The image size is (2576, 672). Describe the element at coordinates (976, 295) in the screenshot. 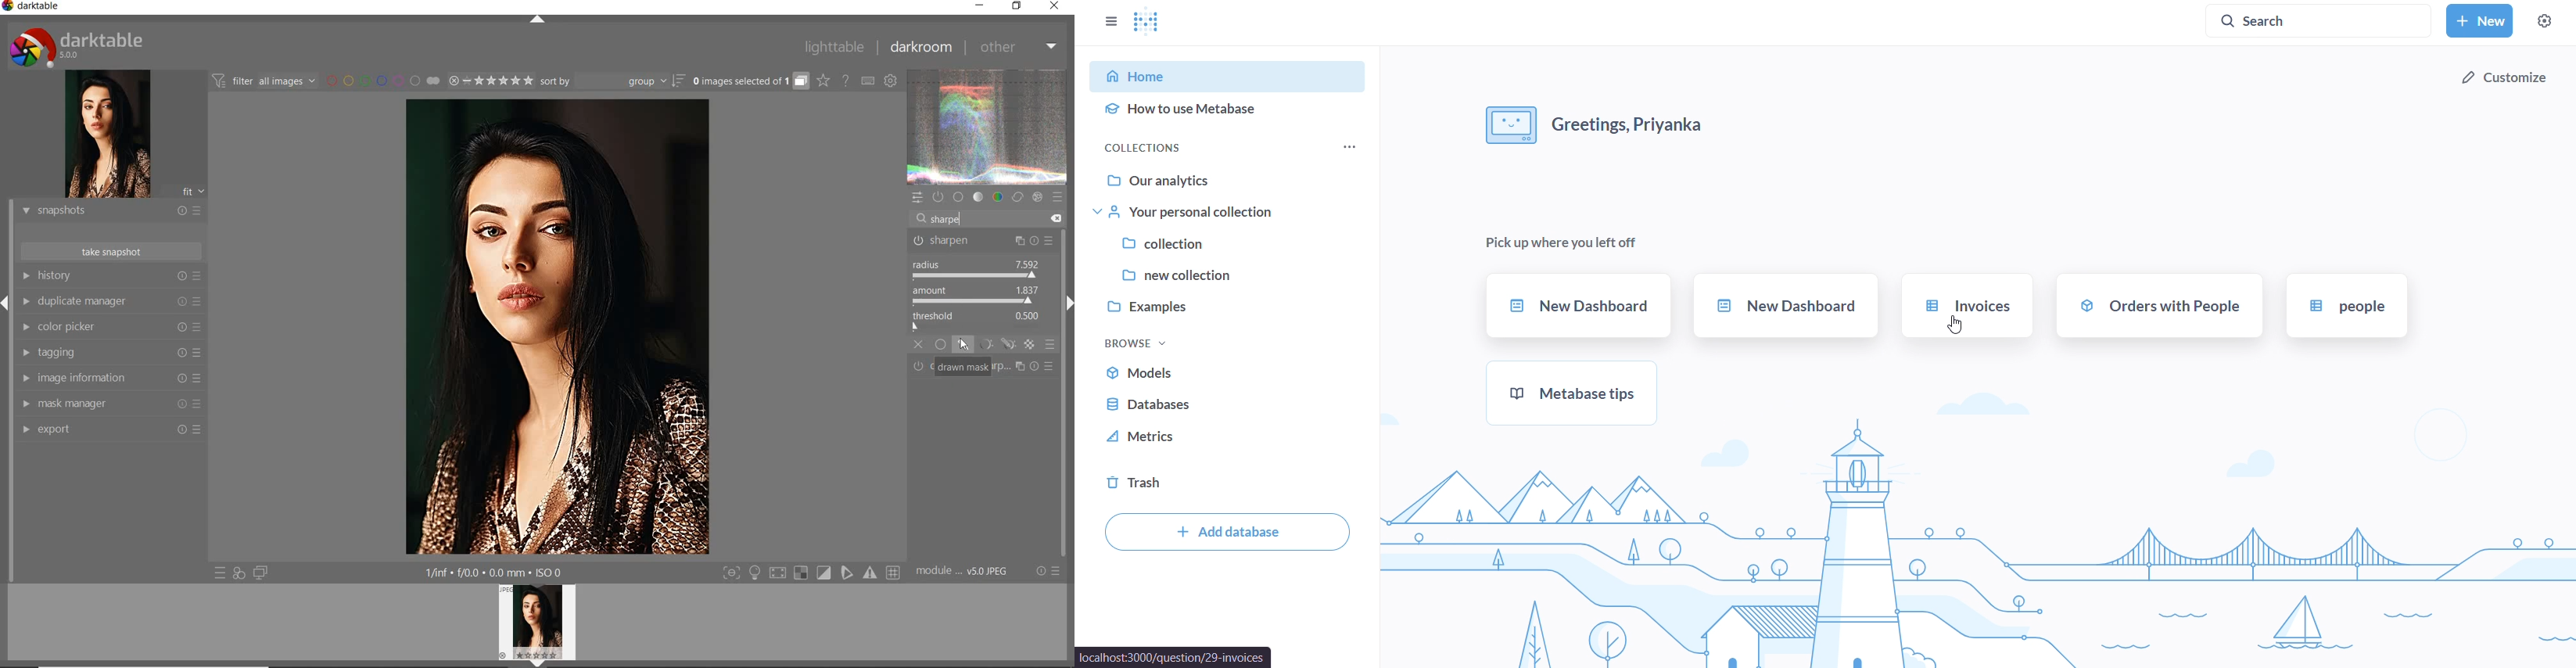

I see `AMOUNT` at that location.